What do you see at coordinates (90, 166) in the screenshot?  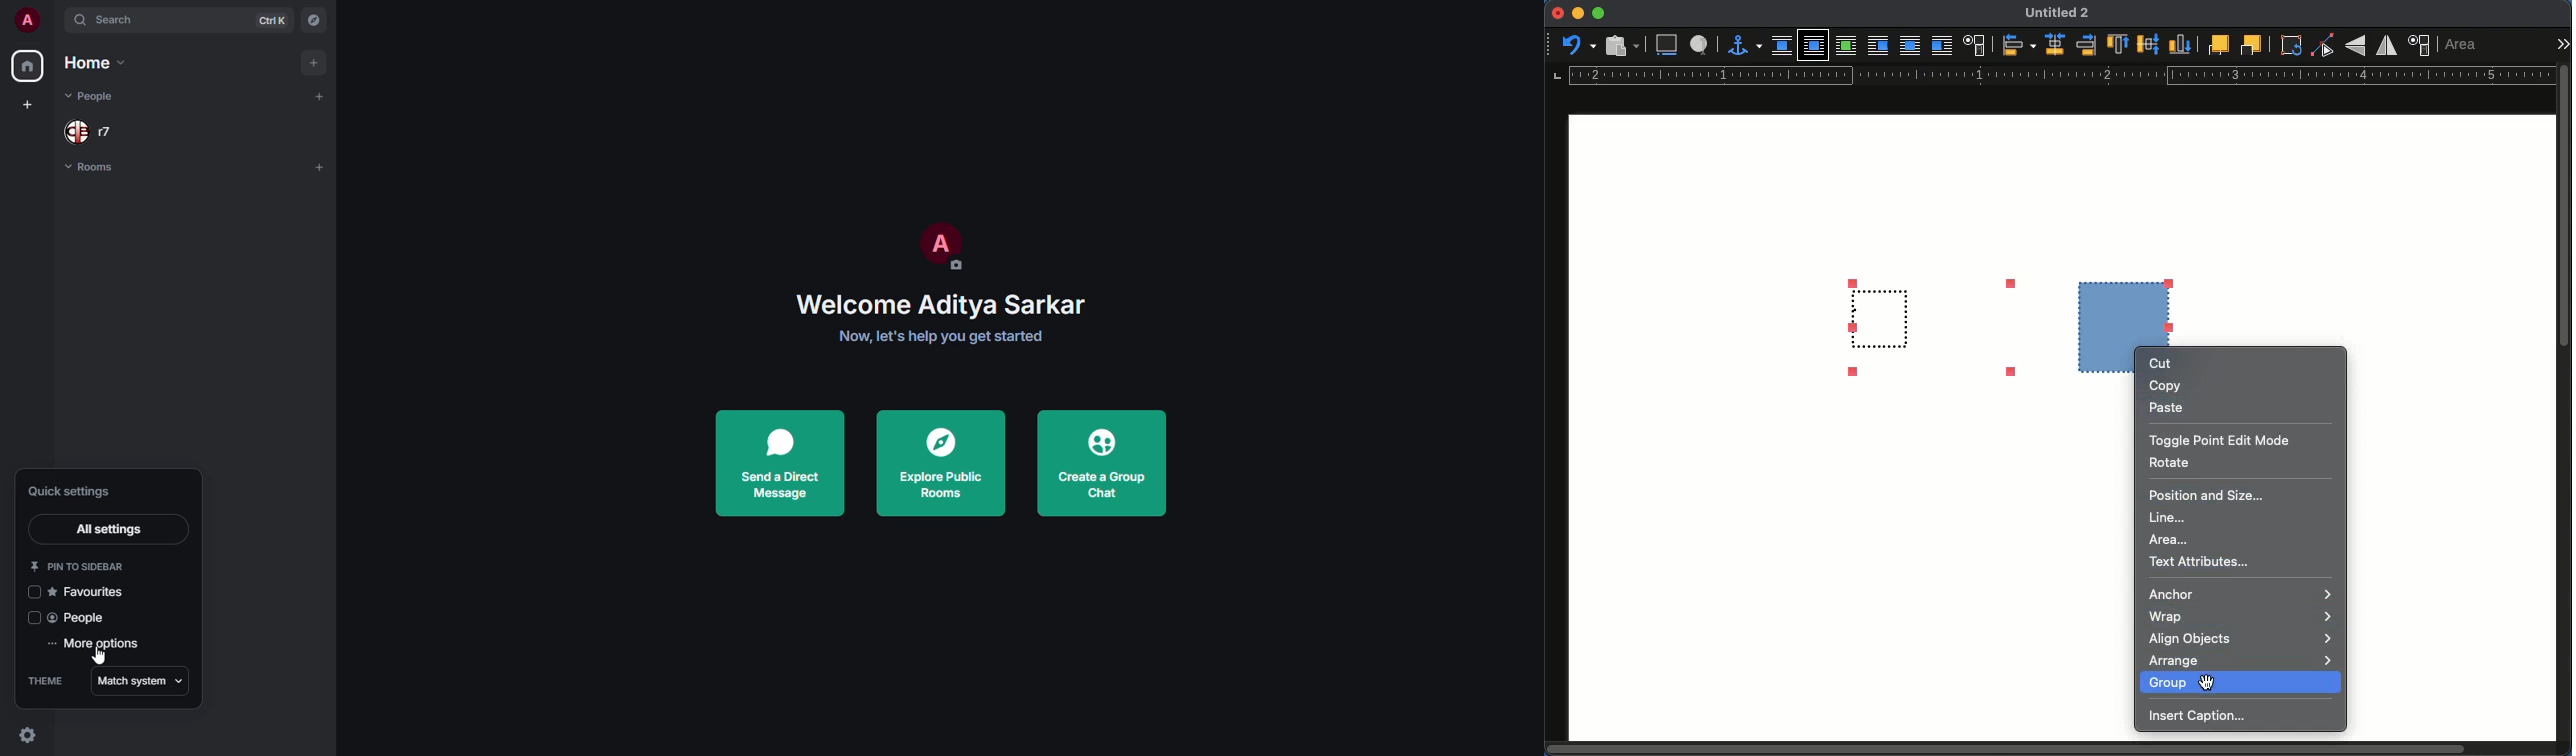 I see `room` at bounding box center [90, 166].